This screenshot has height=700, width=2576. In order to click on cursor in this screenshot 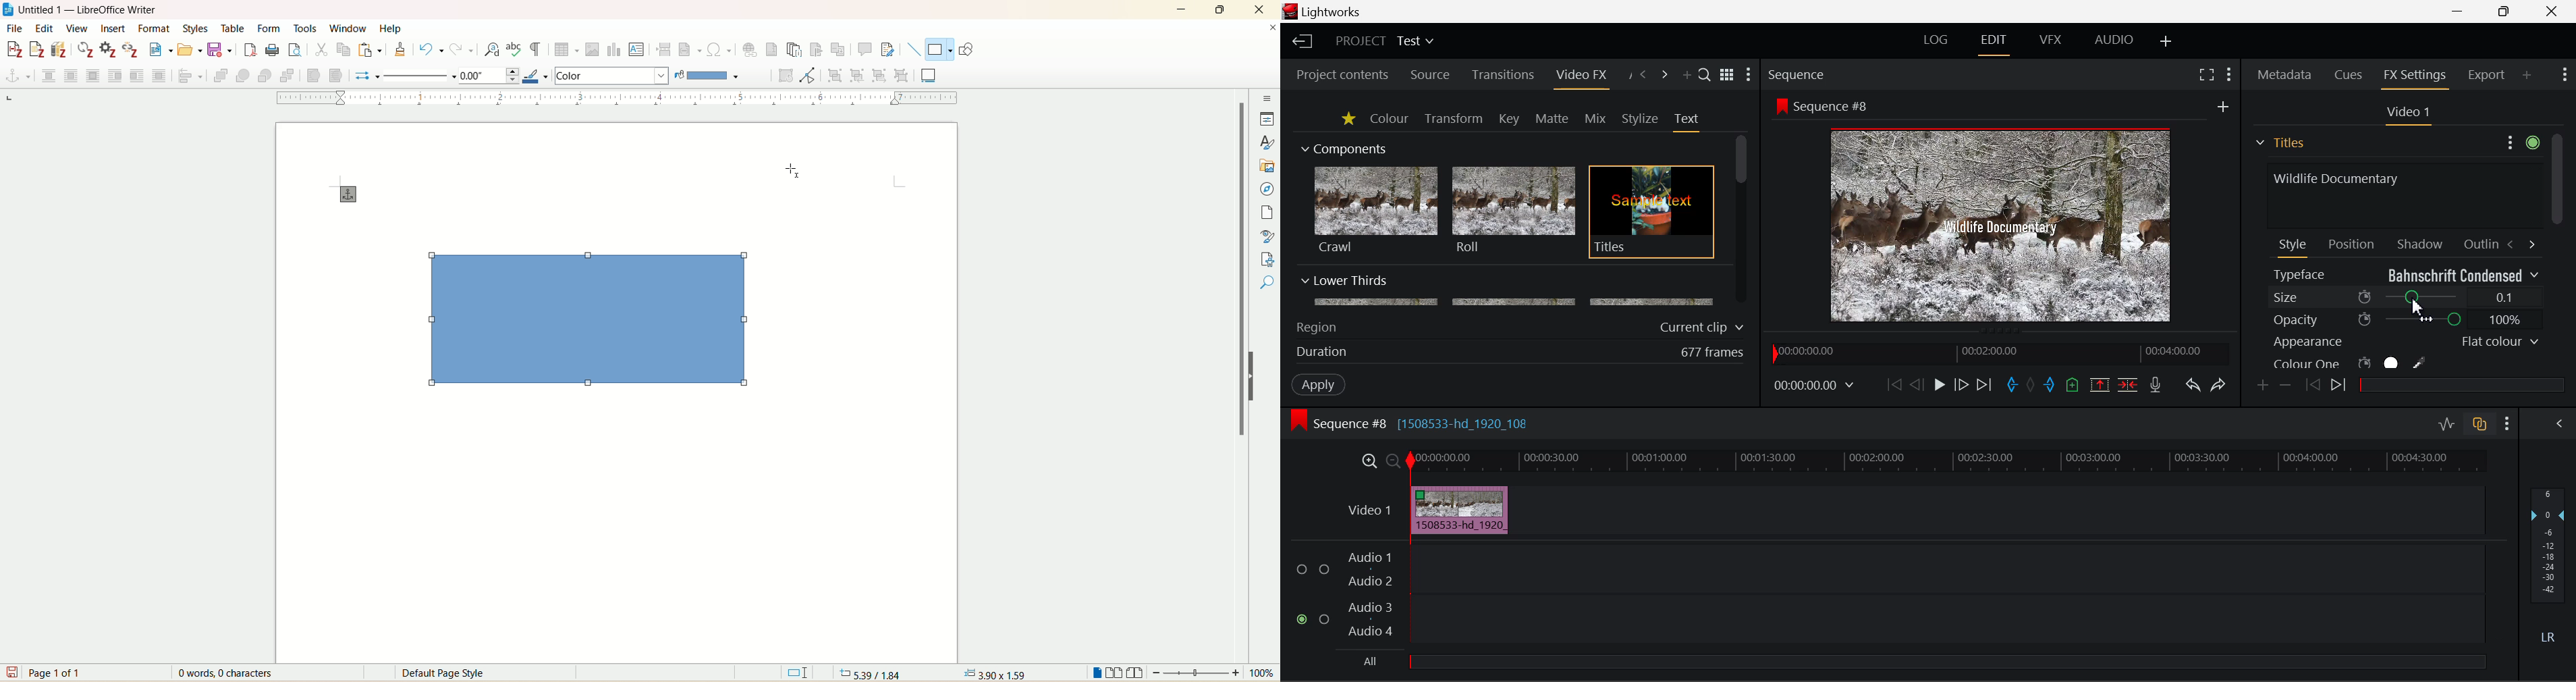, I will do `click(353, 194)`.